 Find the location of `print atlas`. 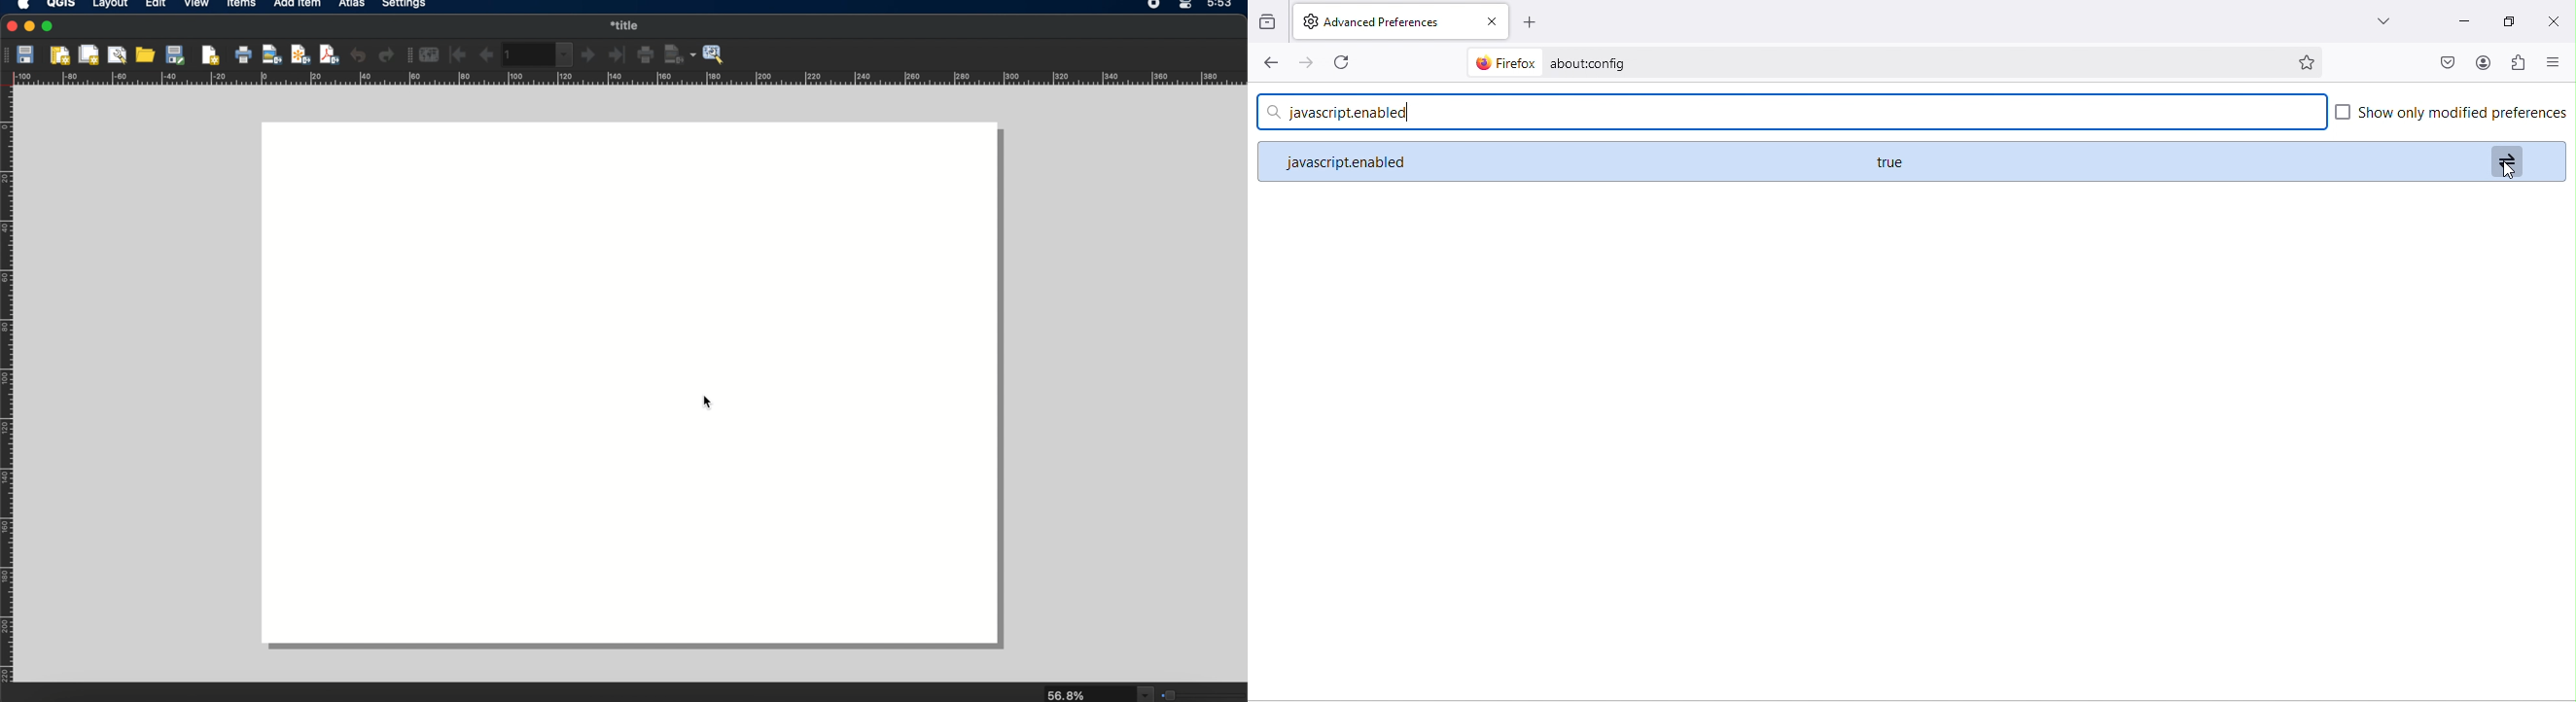

print atlas is located at coordinates (644, 55).